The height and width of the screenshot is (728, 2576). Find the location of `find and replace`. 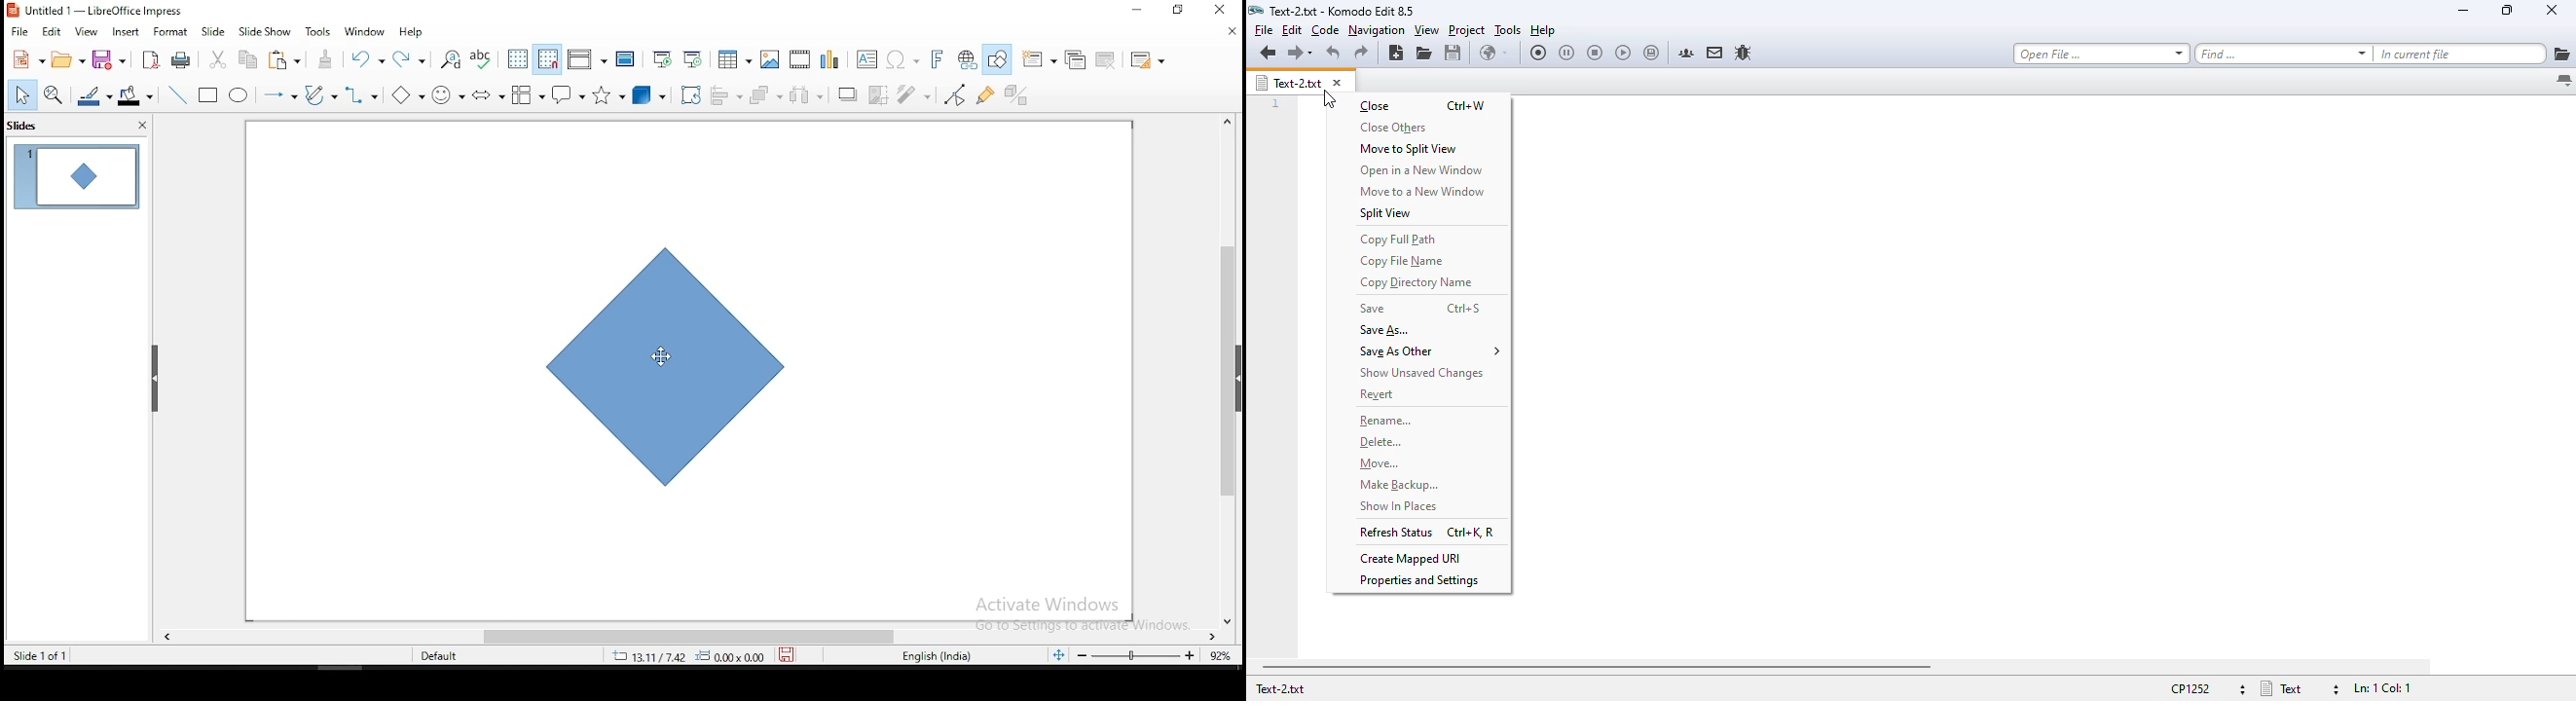

find and replace is located at coordinates (451, 57).